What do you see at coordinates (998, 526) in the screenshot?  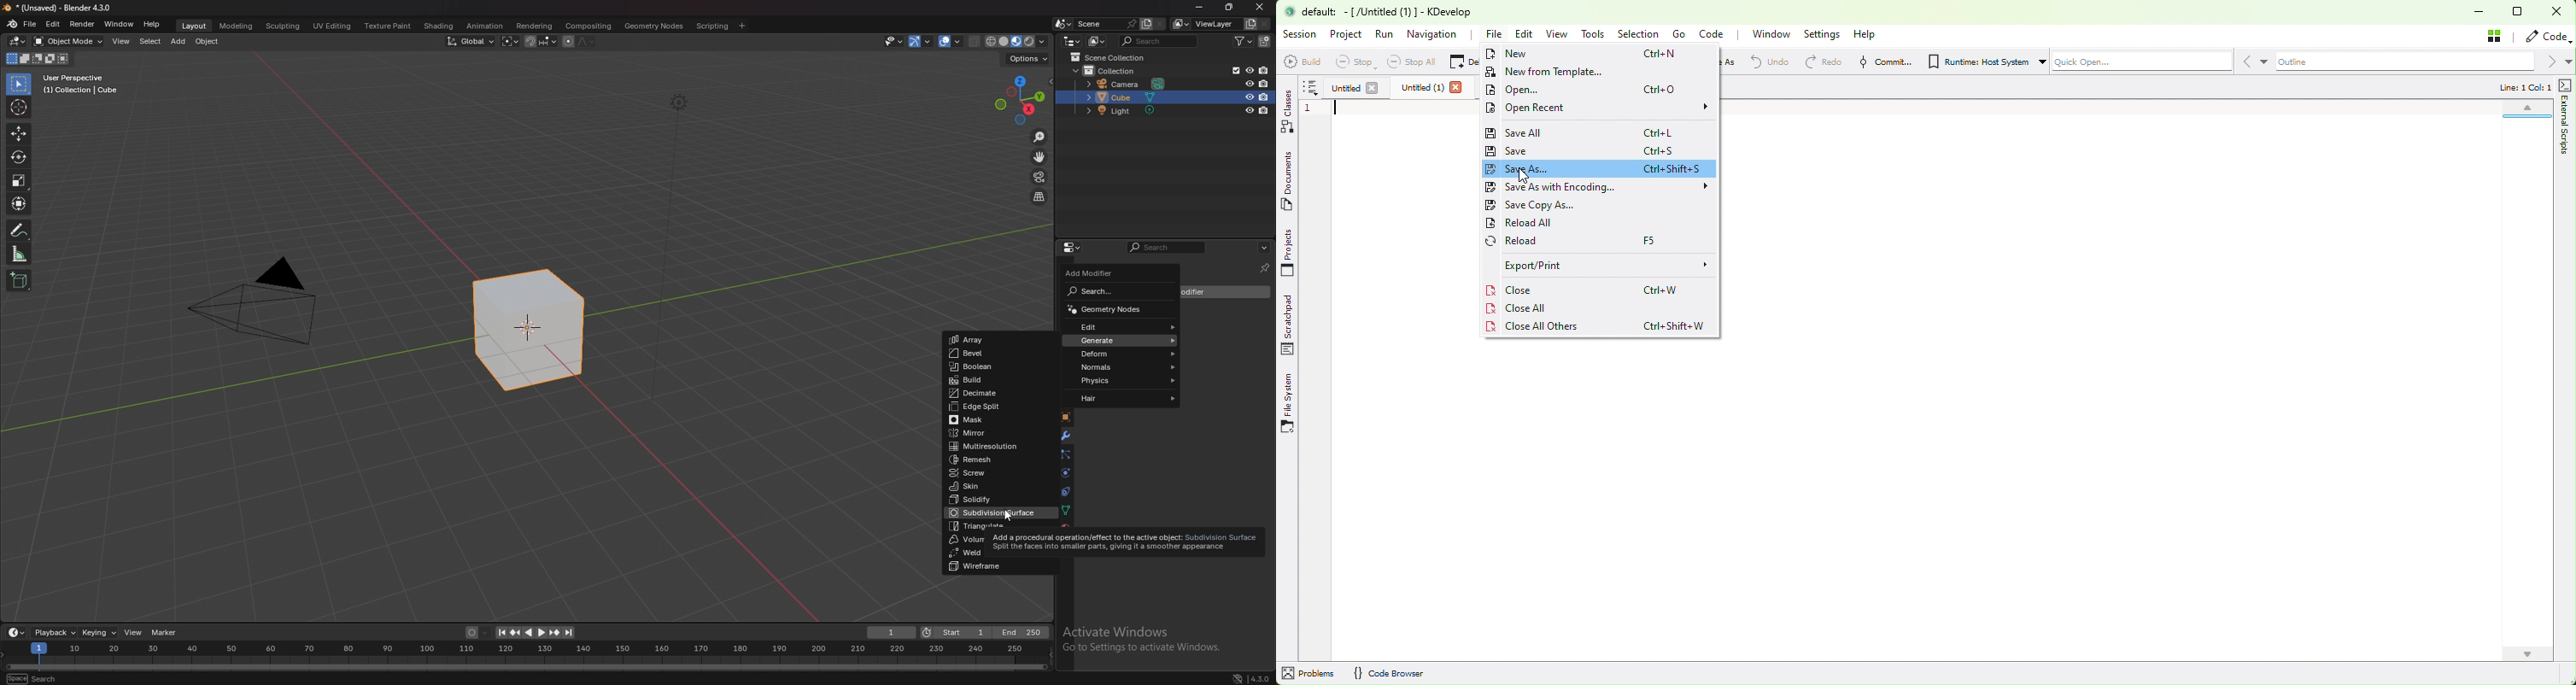 I see `triangulate` at bounding box center [998, 526].